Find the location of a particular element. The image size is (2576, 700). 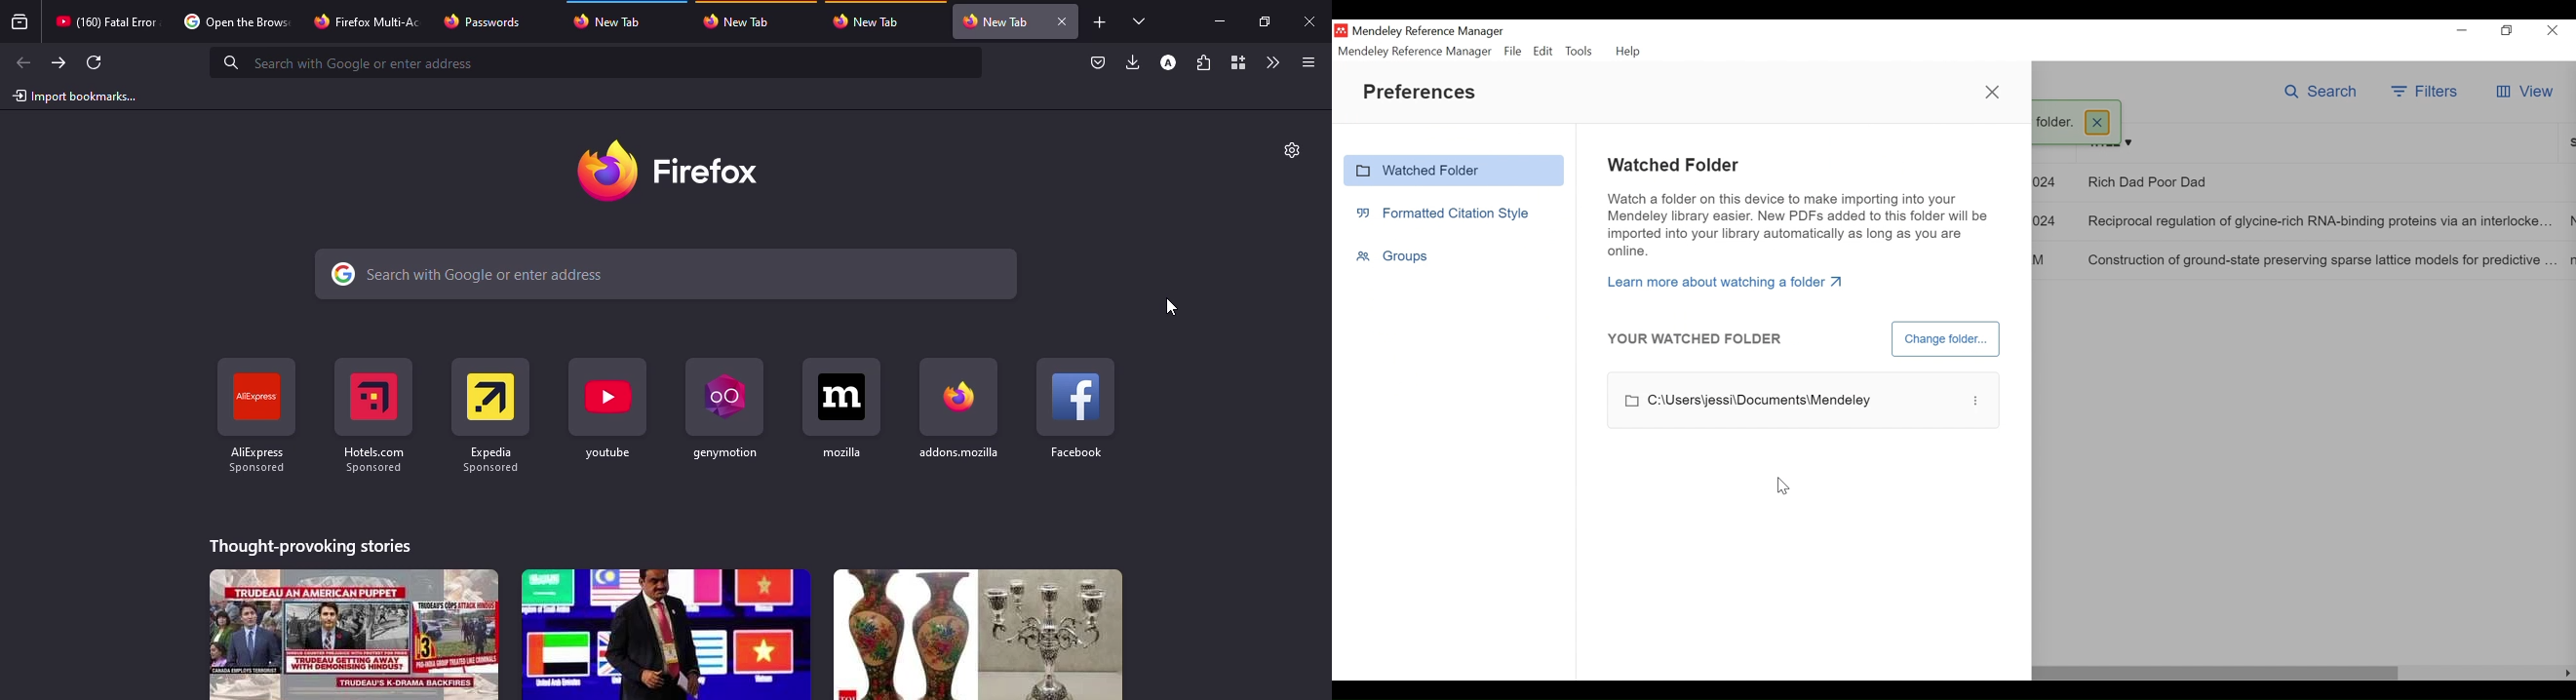

firefox is located at coordinates (673, 167).